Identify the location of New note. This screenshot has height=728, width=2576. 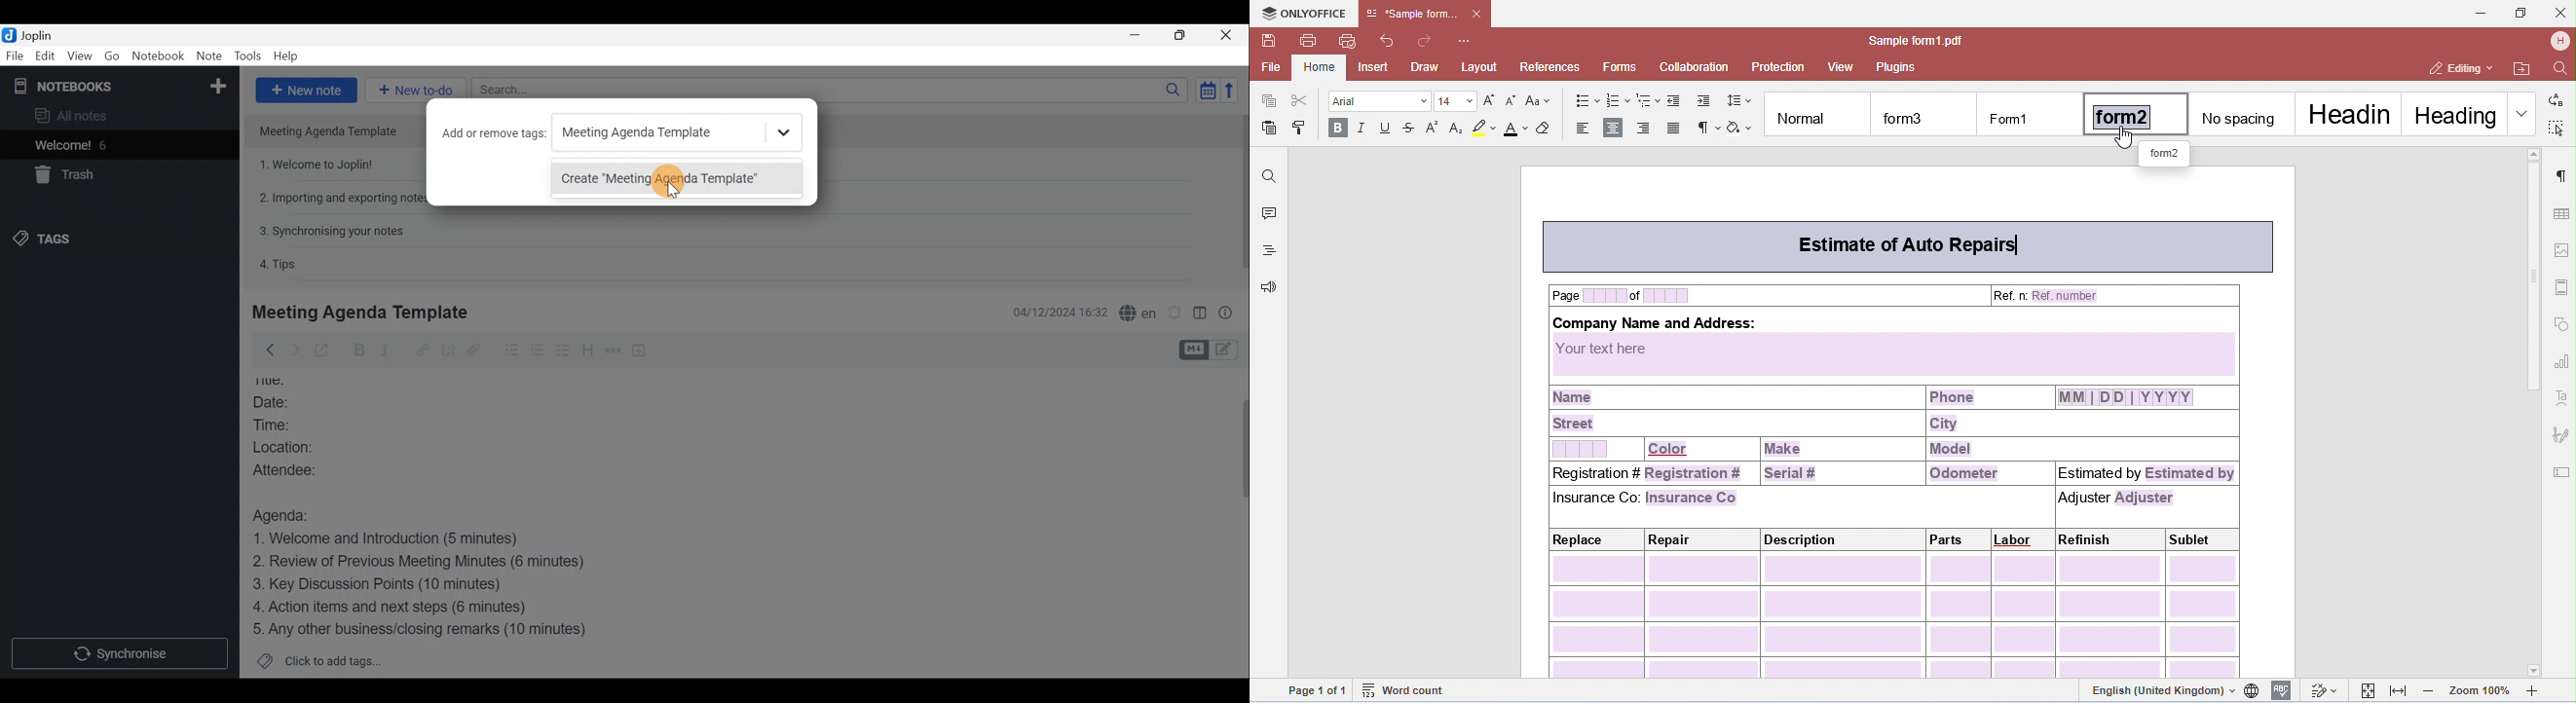
(307, 90).